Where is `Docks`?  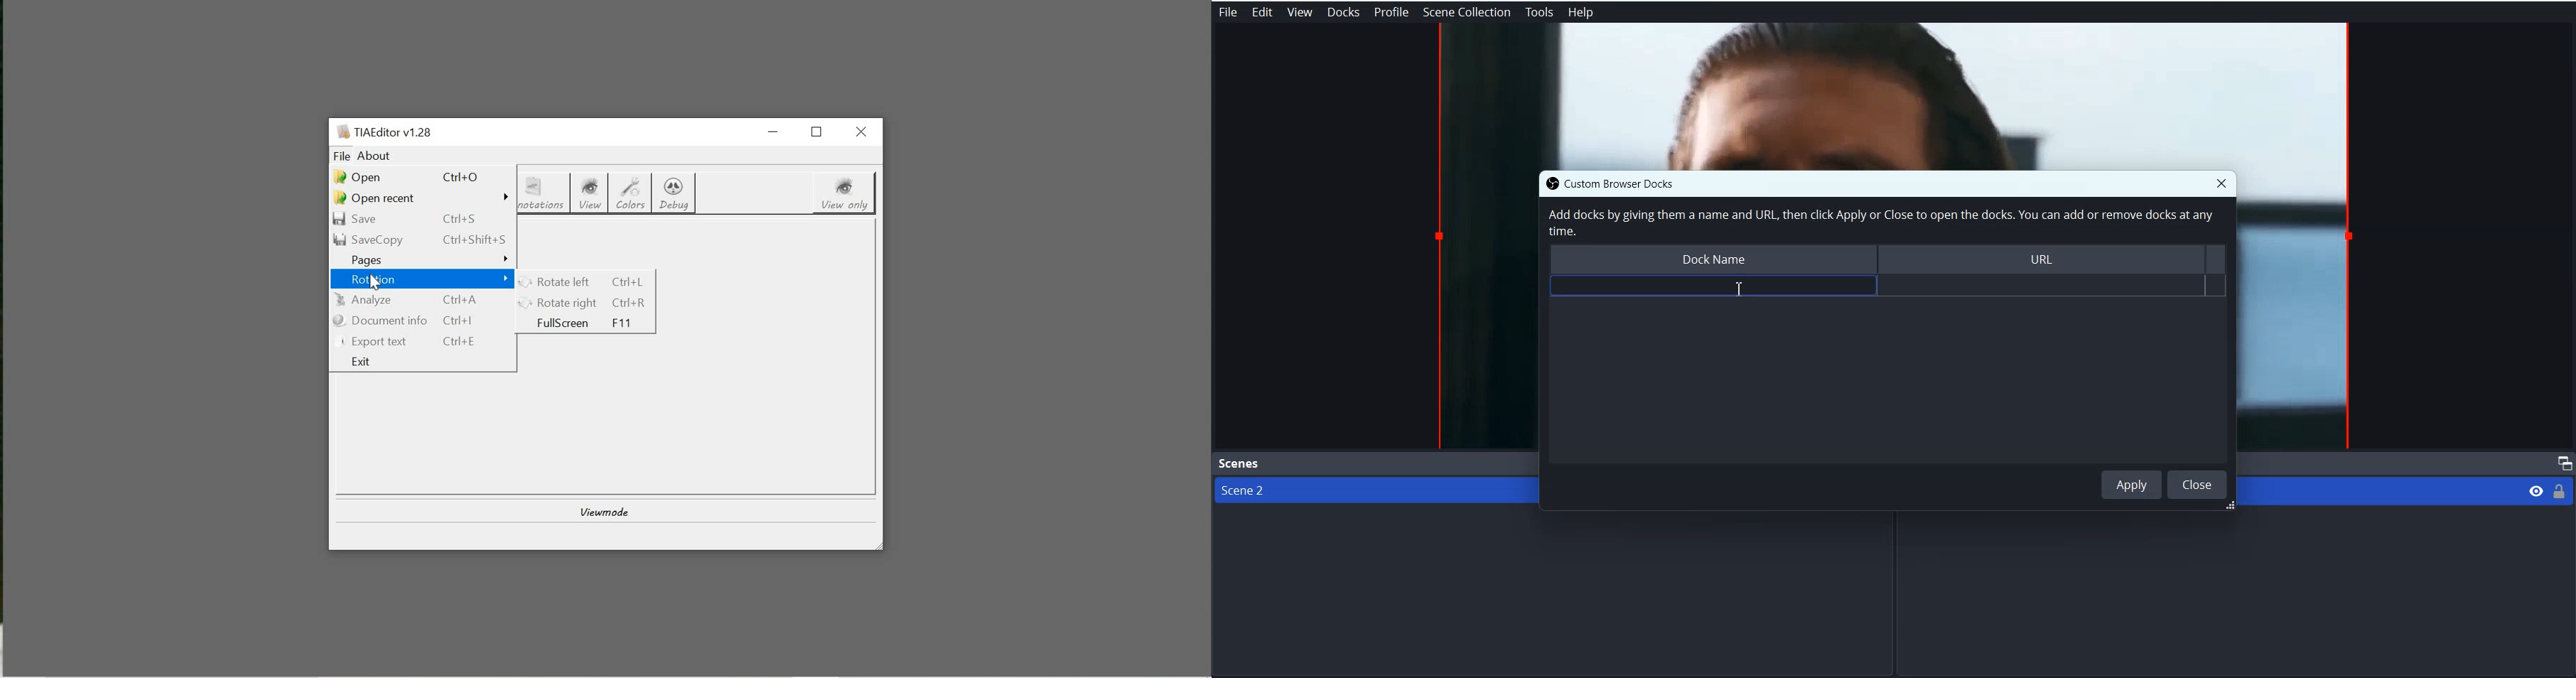
Docks is located at coordinates (1343, 12).